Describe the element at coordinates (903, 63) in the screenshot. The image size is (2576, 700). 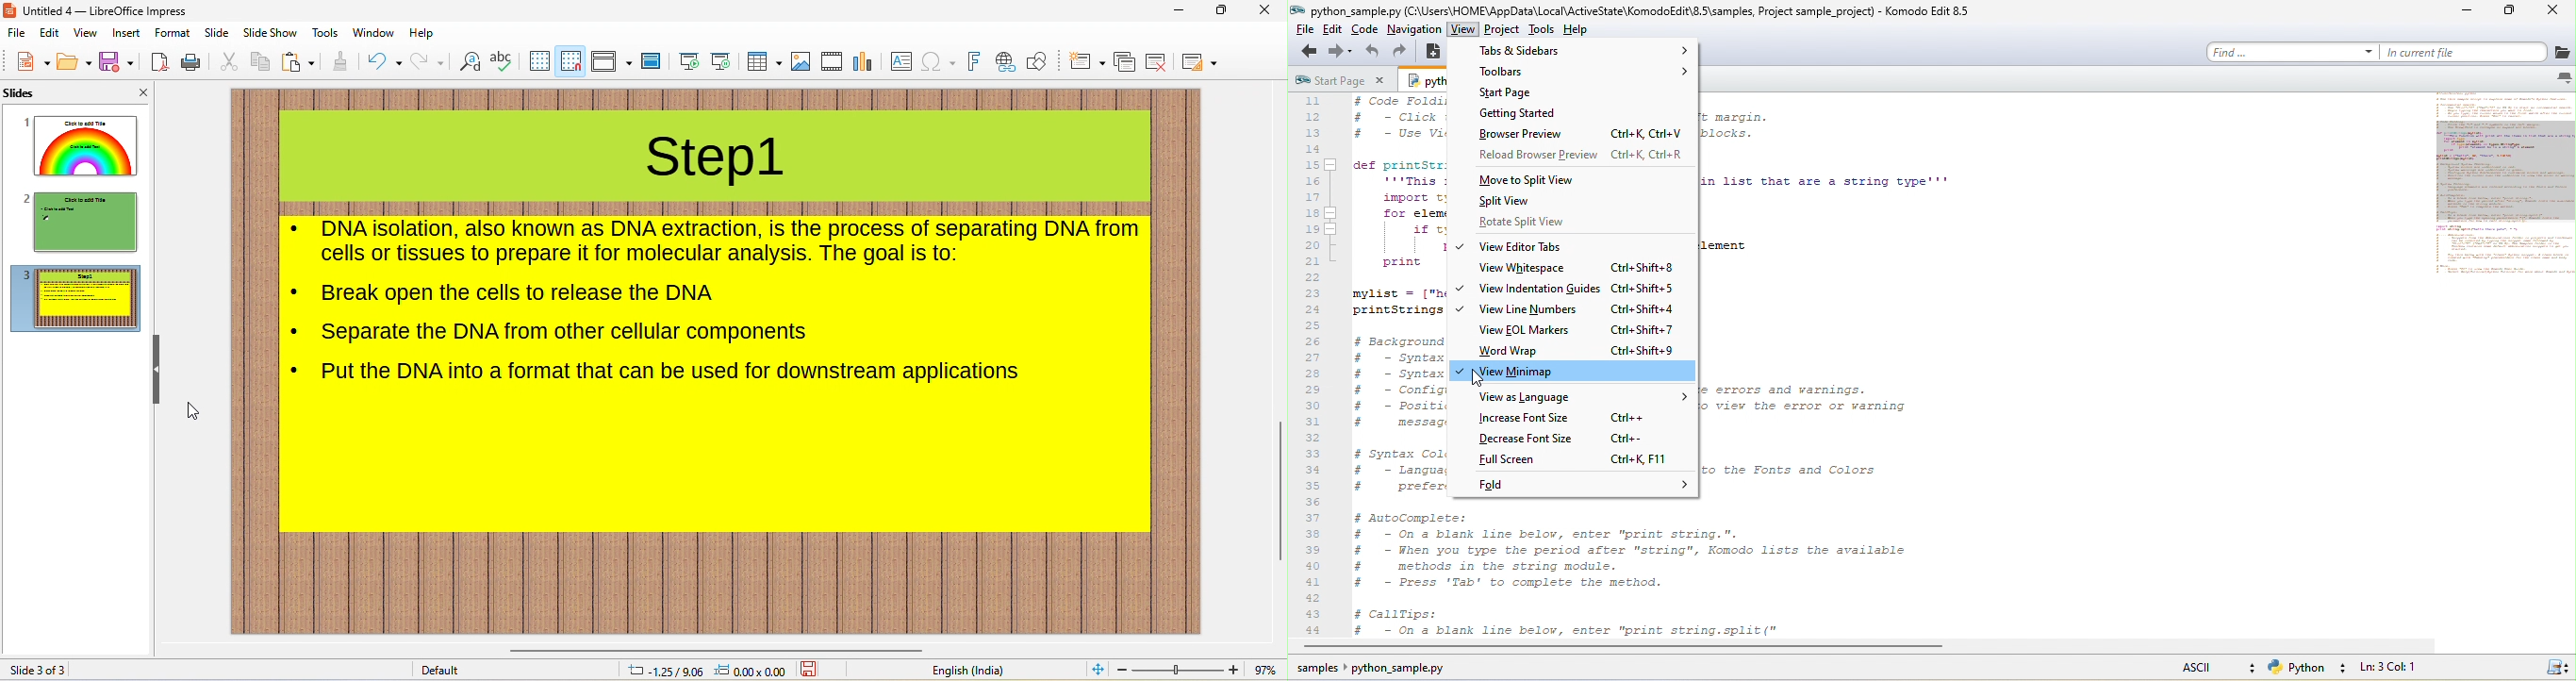
I see `textbox` at that location.